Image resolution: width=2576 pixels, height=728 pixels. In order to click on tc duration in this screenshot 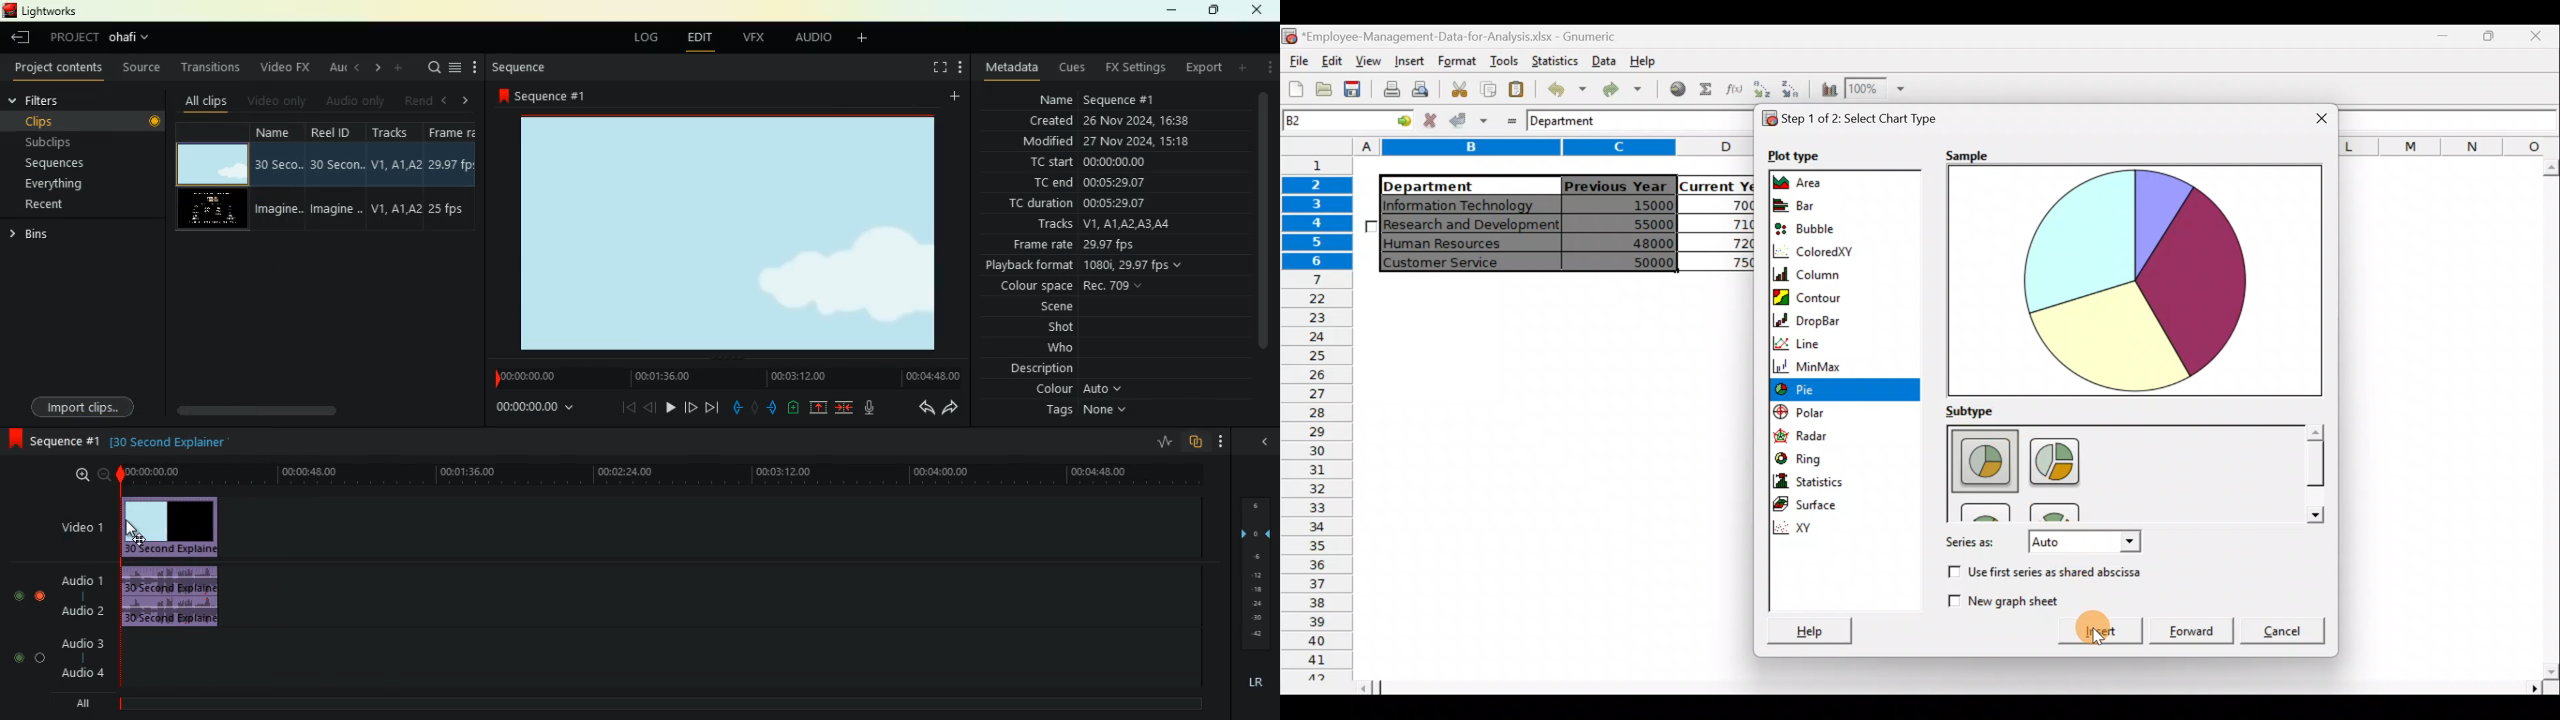, I will do `click(1086, 205)`.